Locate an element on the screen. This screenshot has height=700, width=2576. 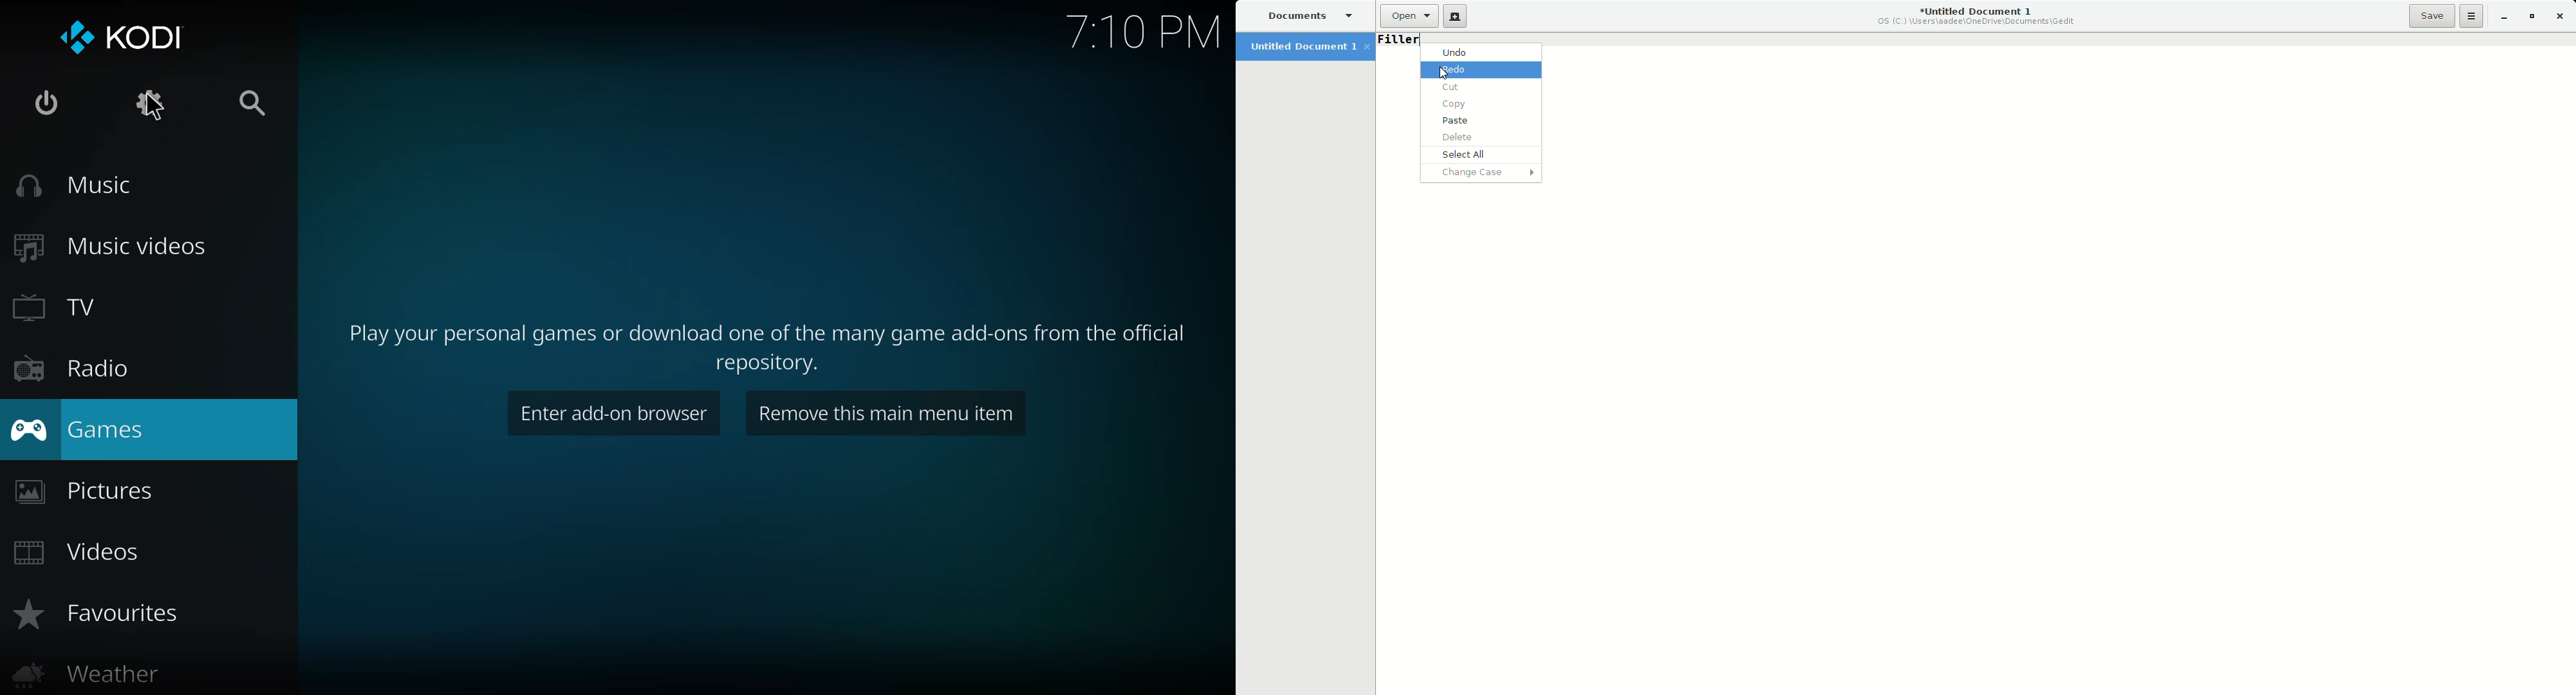
Close is located at coordinates (2562, 17).